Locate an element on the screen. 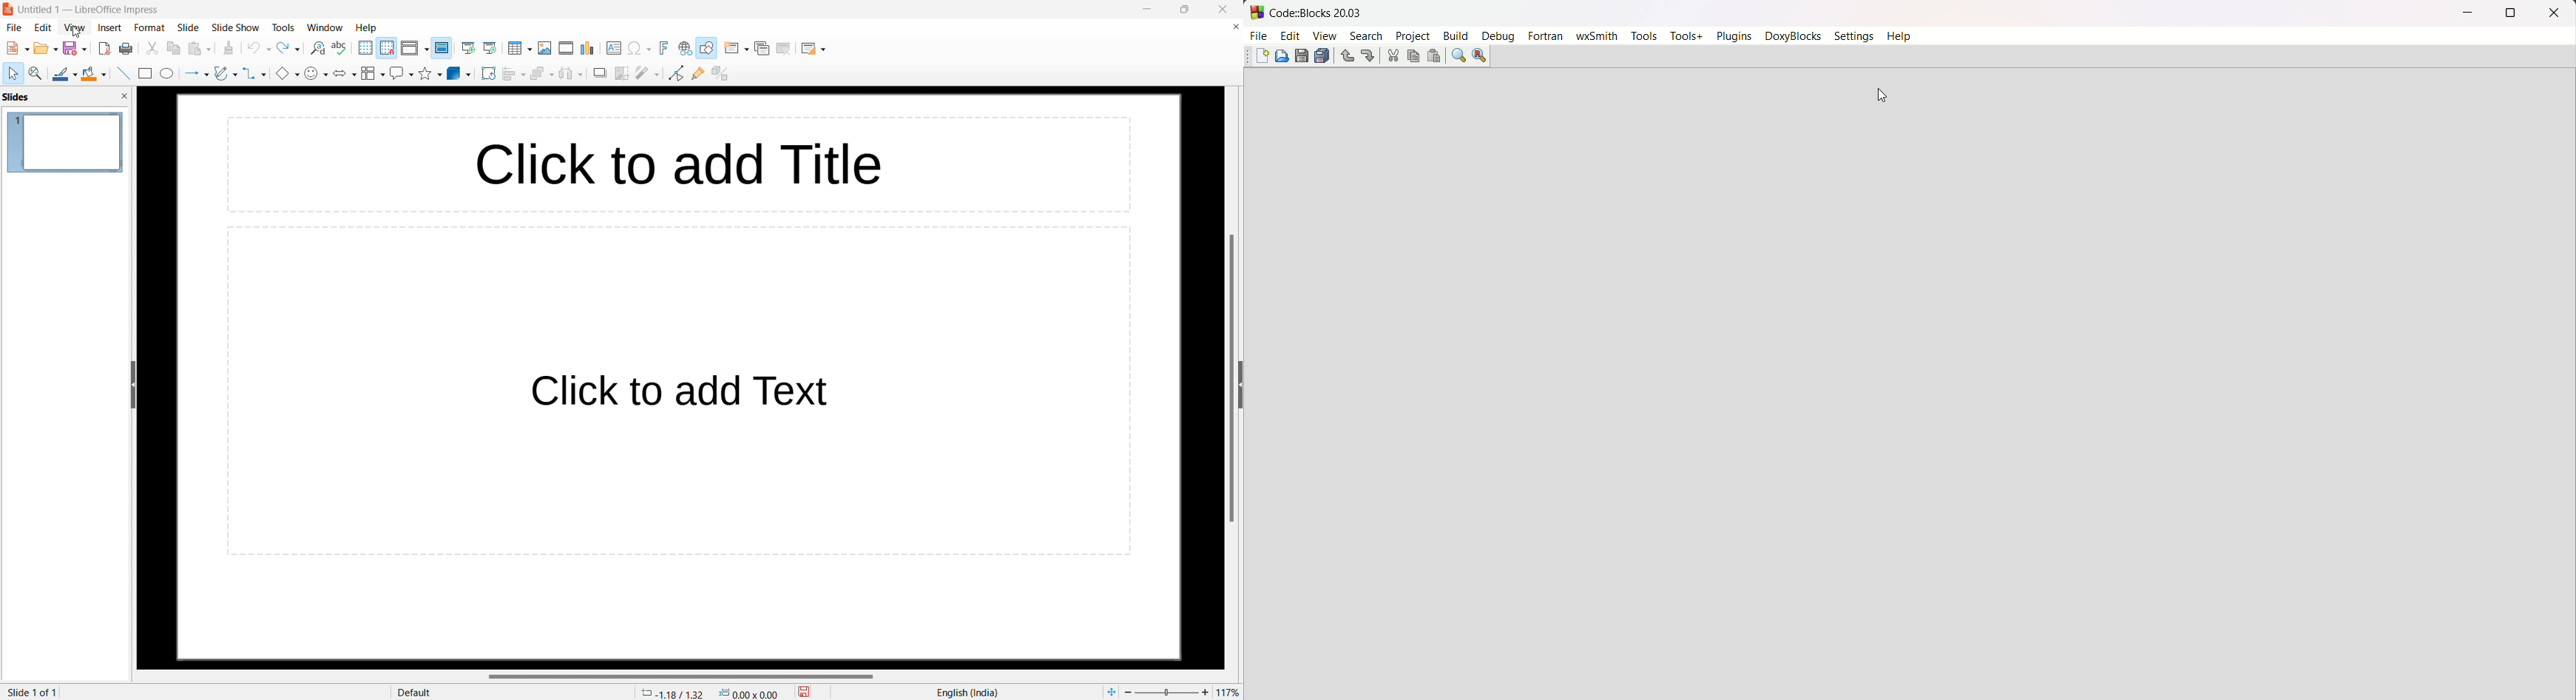 The width and height of the screenshot is (2576, 700). debug is located at coordinates (1499, 38).